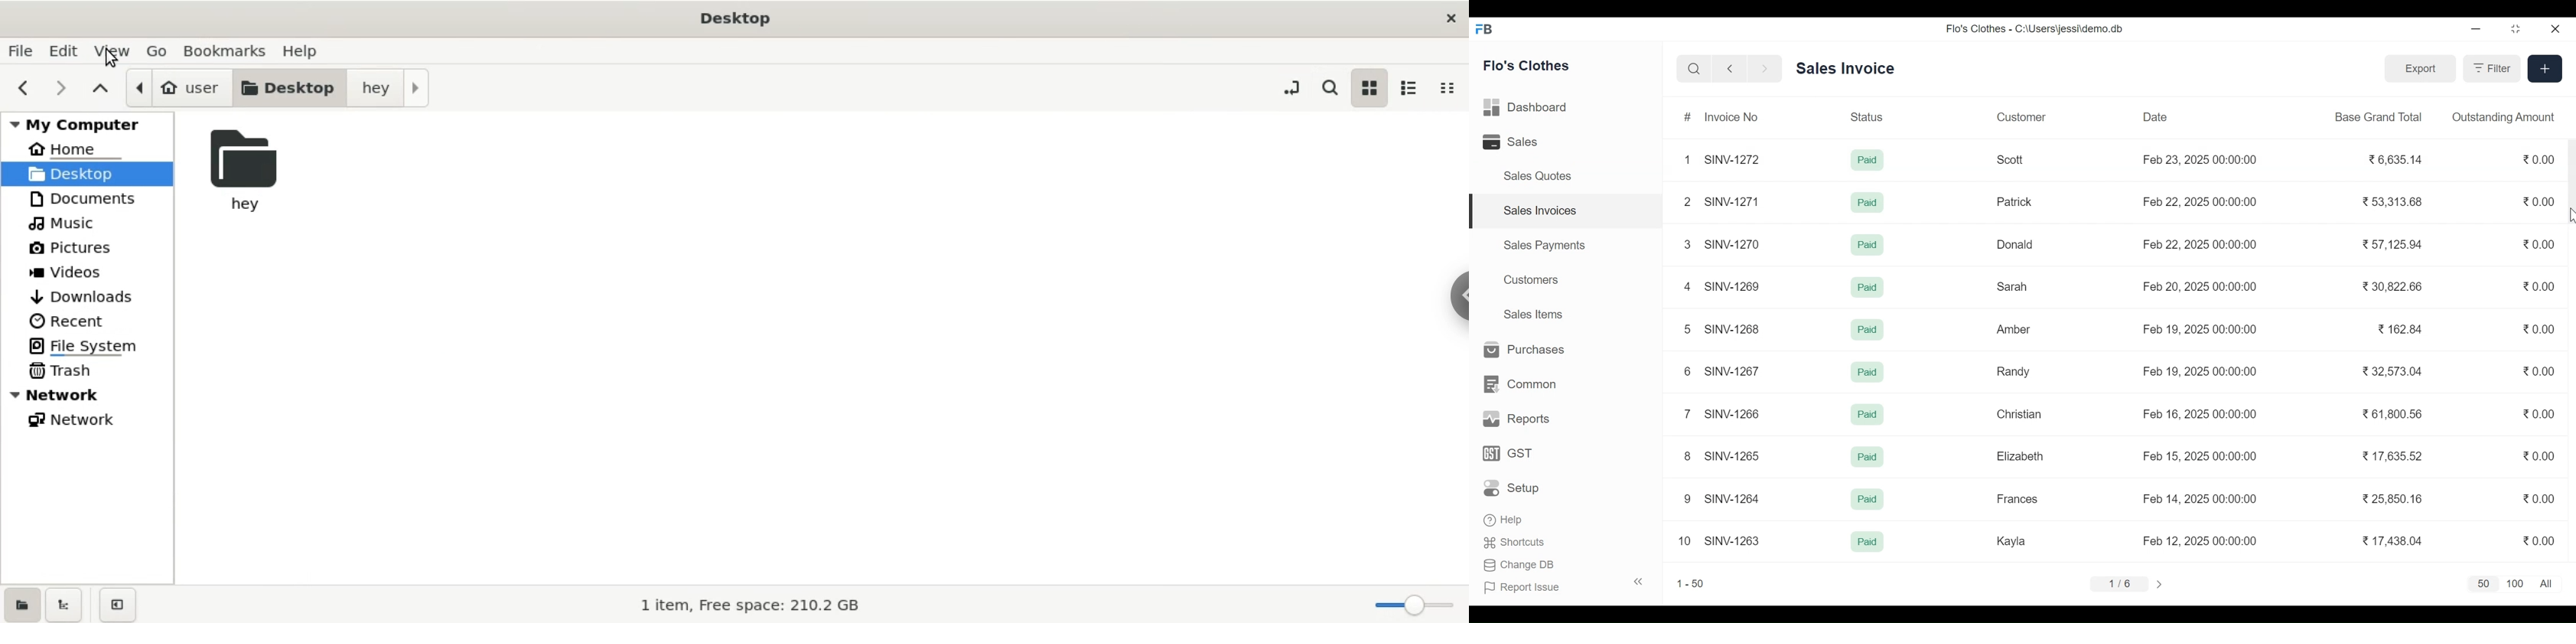 Image resolution: width=2576 pixels, height=644 pixels. What do you see at coordinates (1515, 487) in the screenshot?
I see `Setup` at bounding box center [1515, 487].